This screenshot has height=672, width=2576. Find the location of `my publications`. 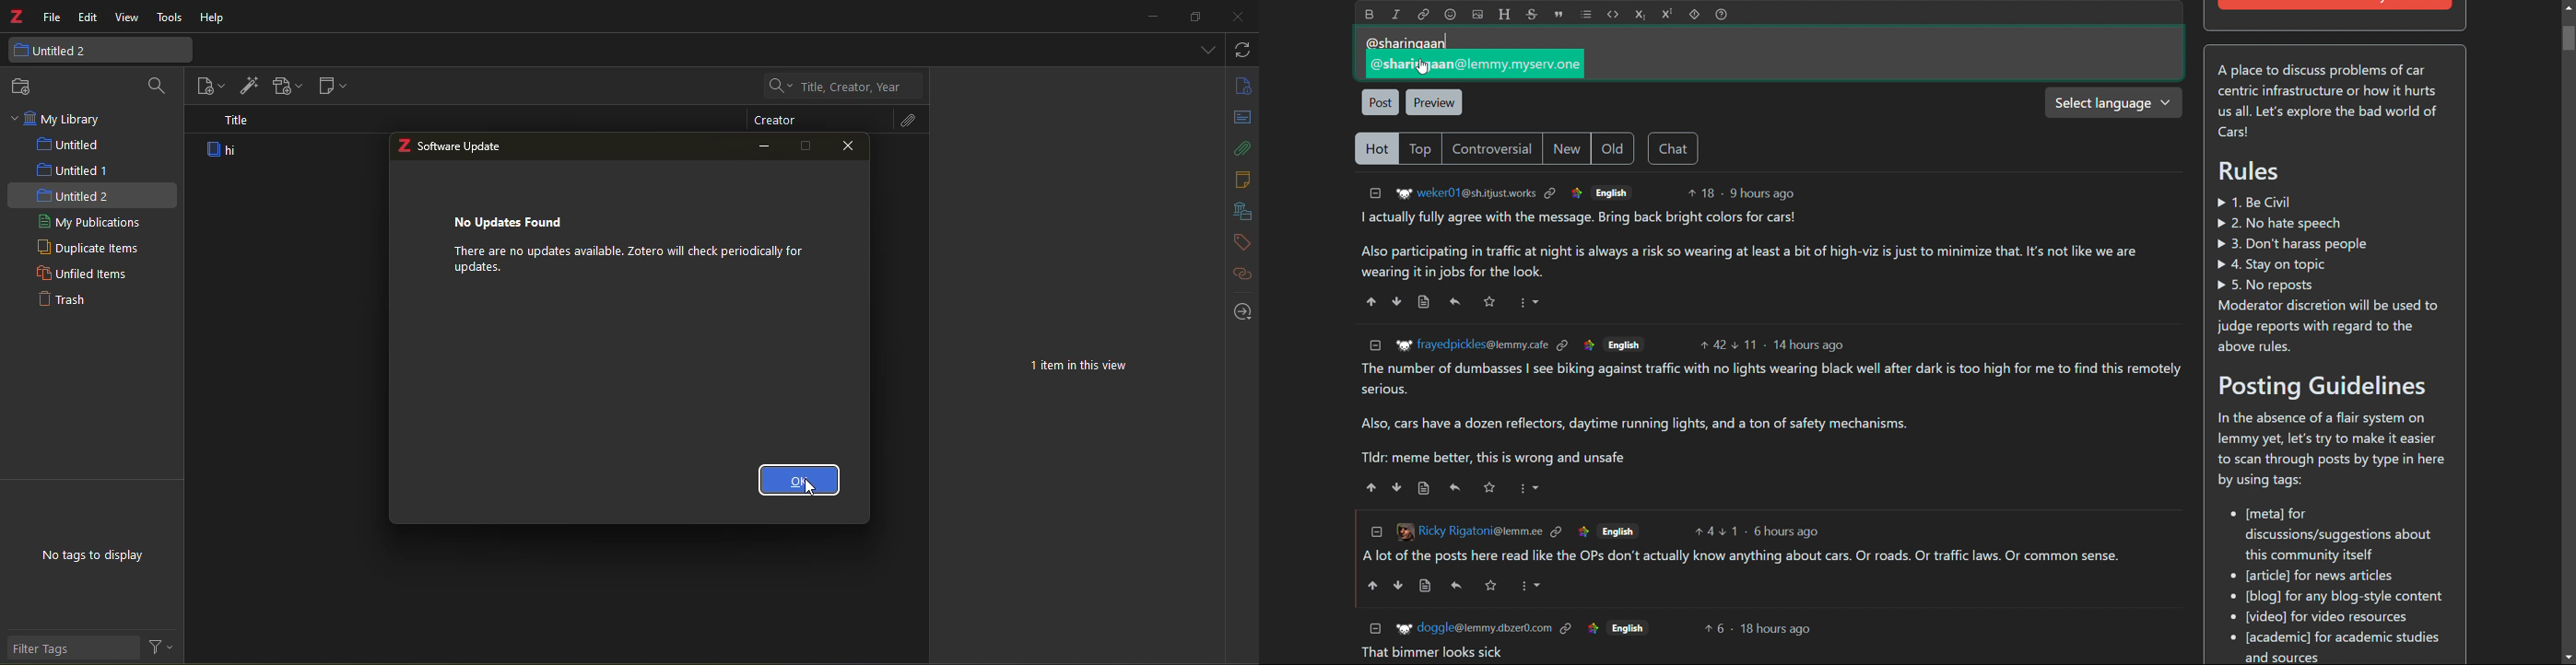

my publications is located at coordinates (88, 221).